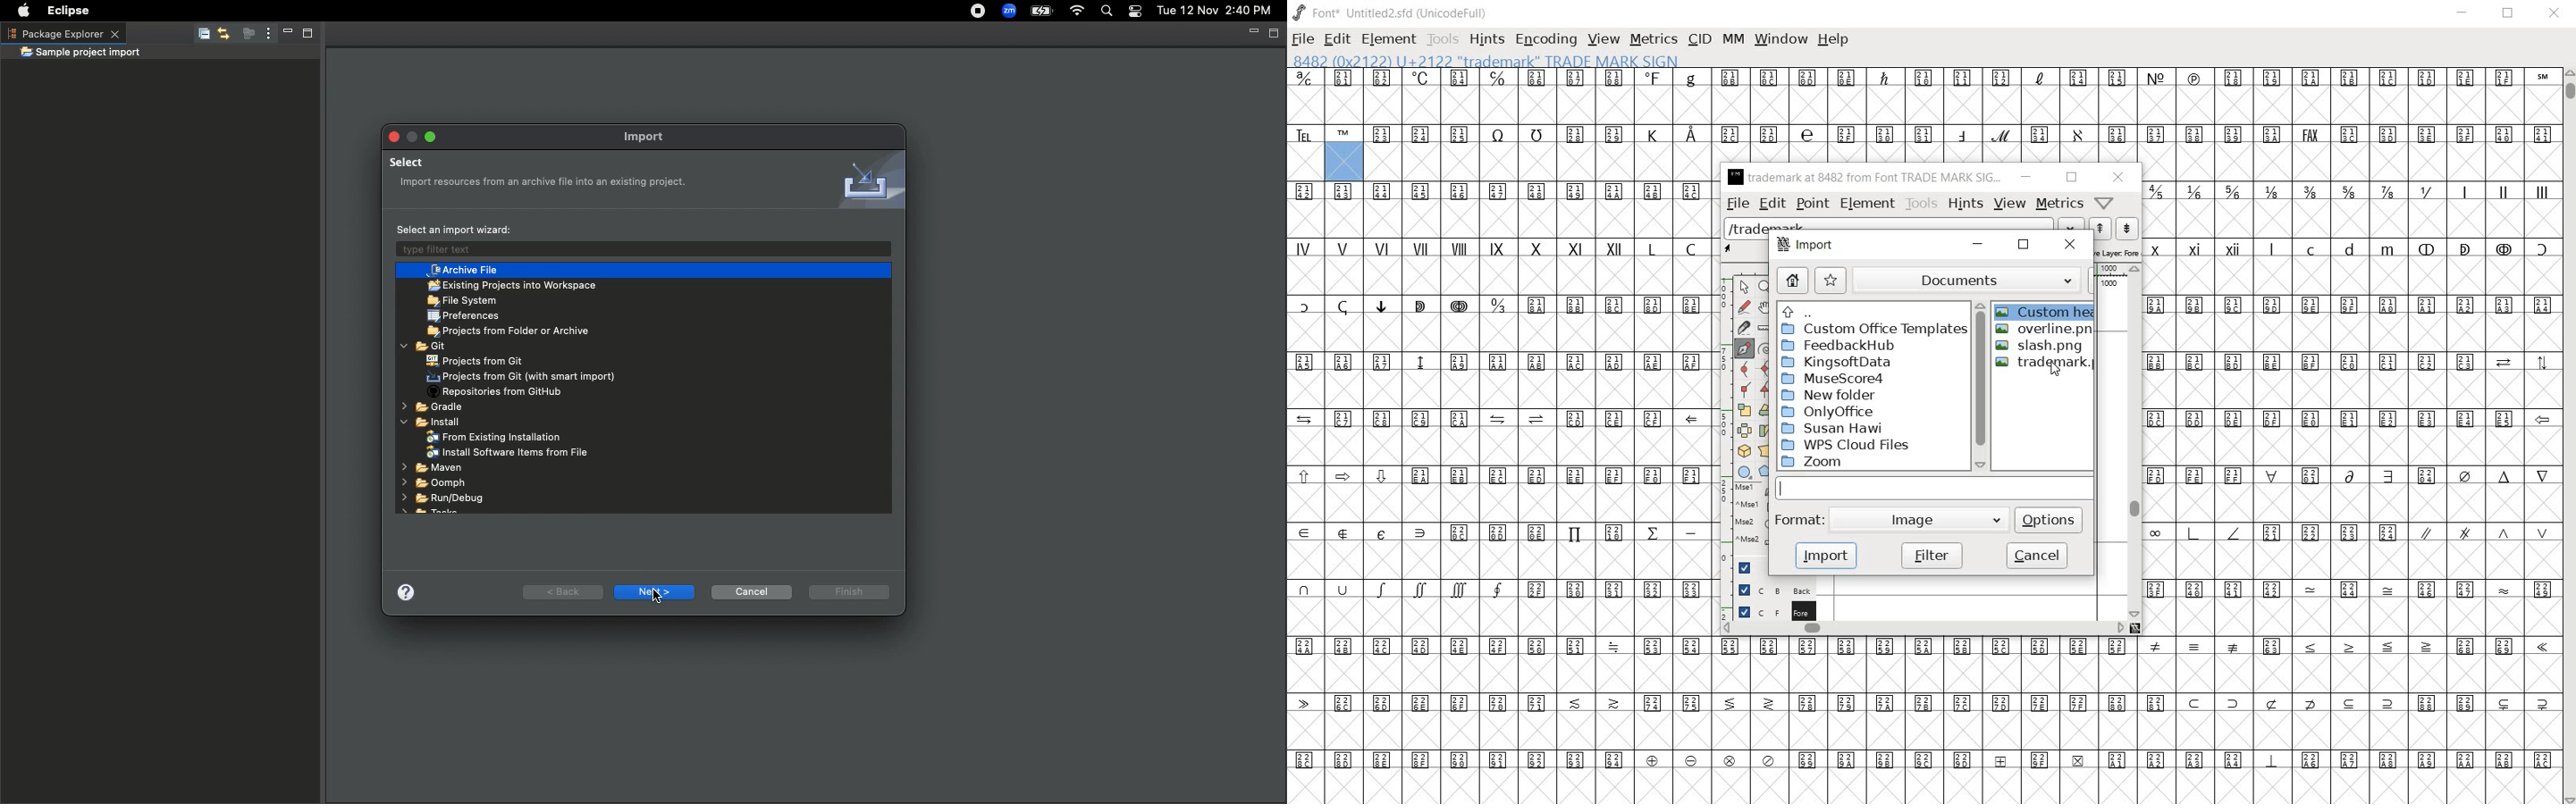 The width and height of the screenshot is (2576, 812). What do you see at coordinates (1043, 11) in the screenshot?
I see `Charge` at bounding box center [1043, 11].